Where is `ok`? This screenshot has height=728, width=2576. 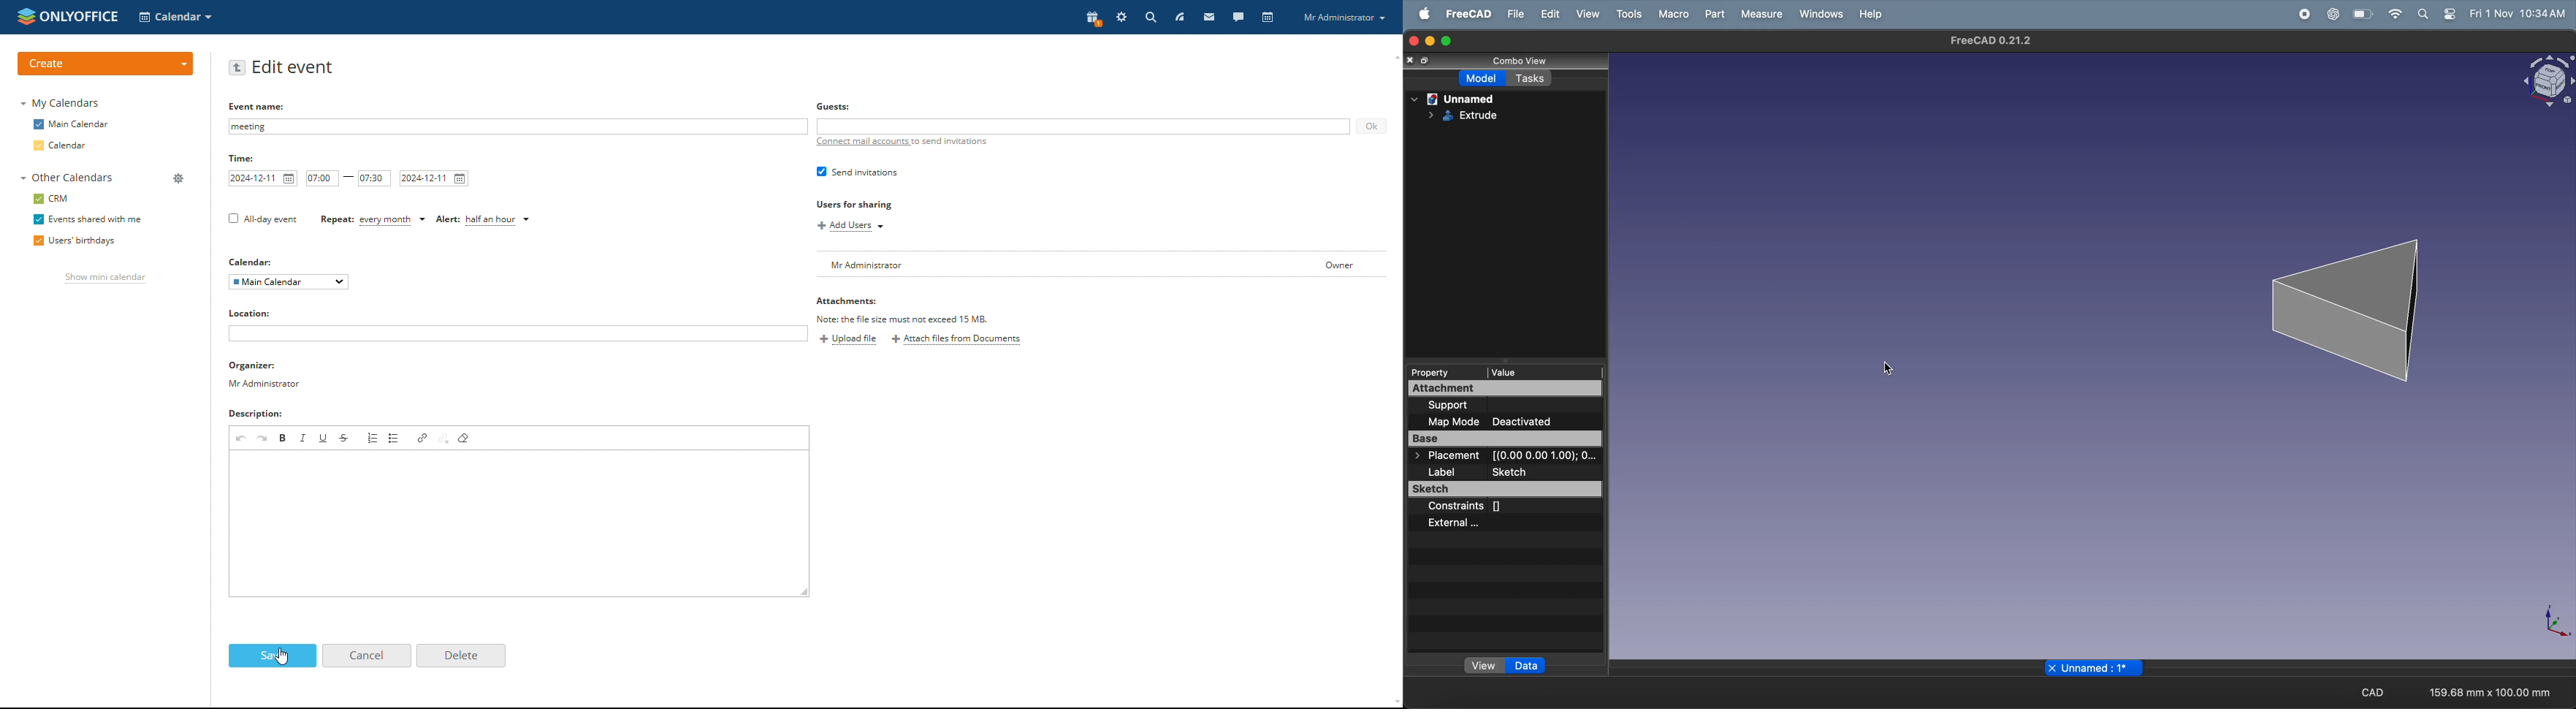 ok is located at coordinates (1371, 127).